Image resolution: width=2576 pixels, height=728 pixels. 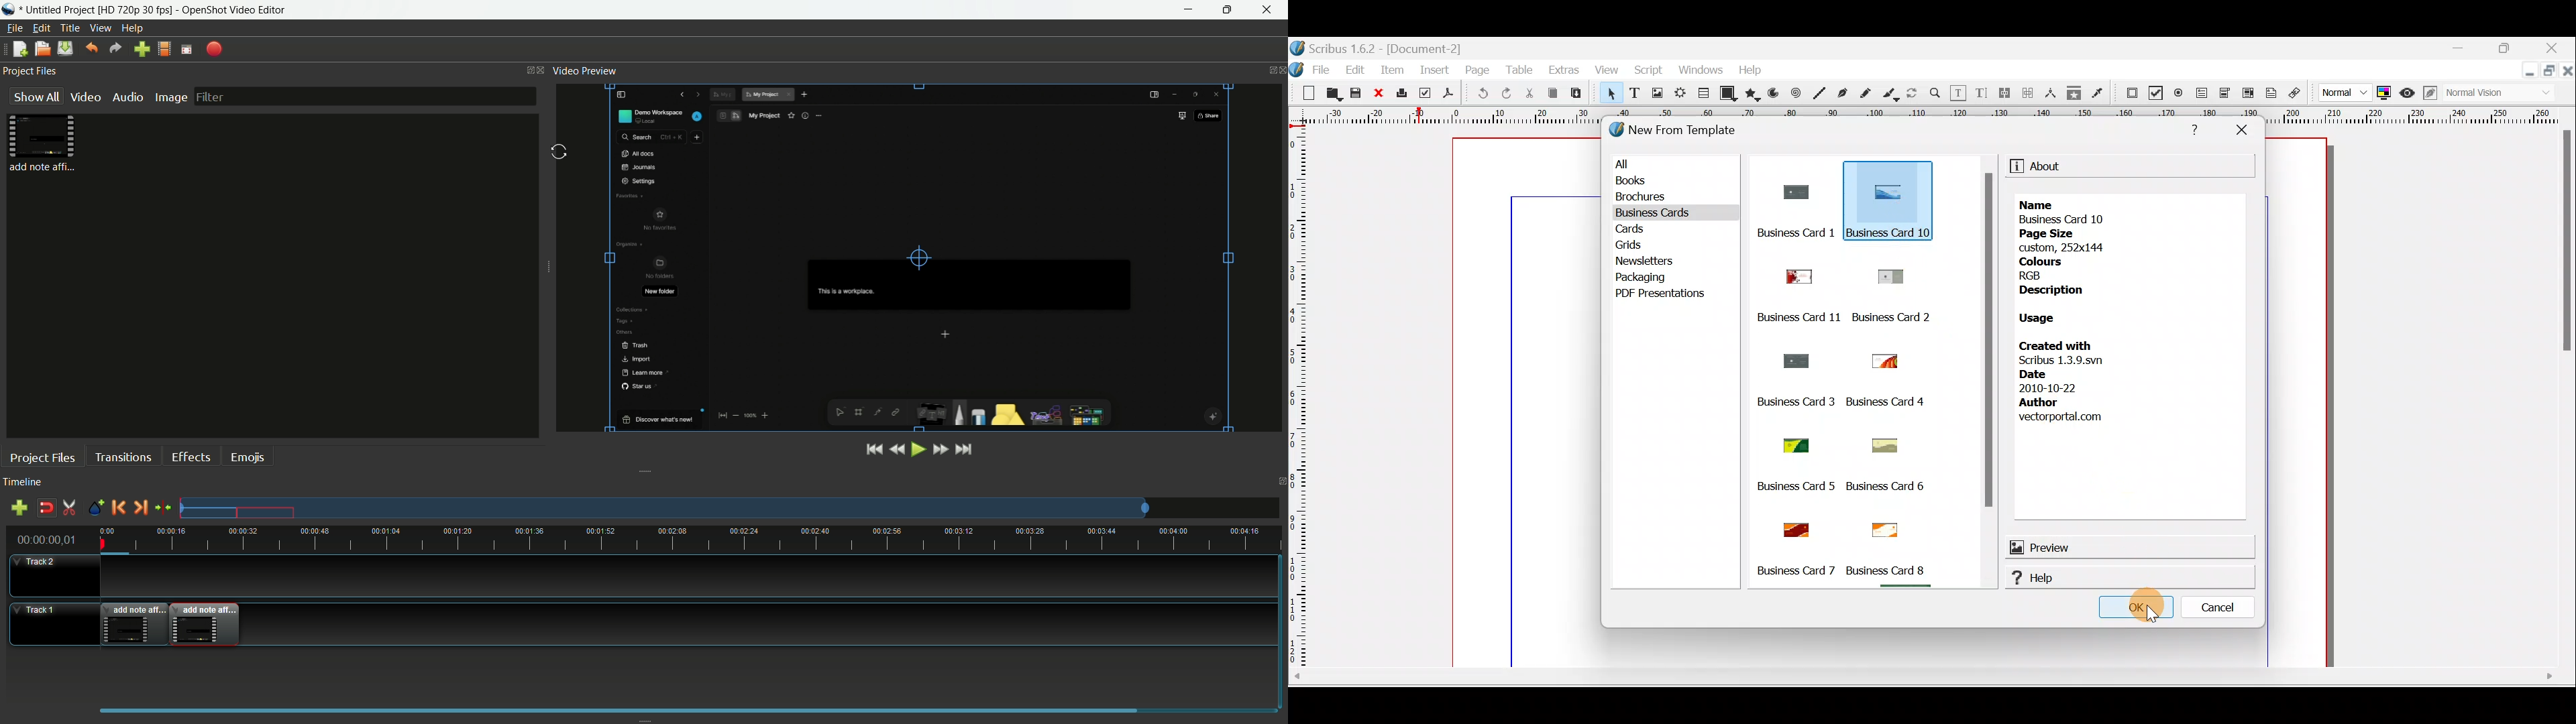 I want to click on Business card 6, so click(x=1890, y=570).